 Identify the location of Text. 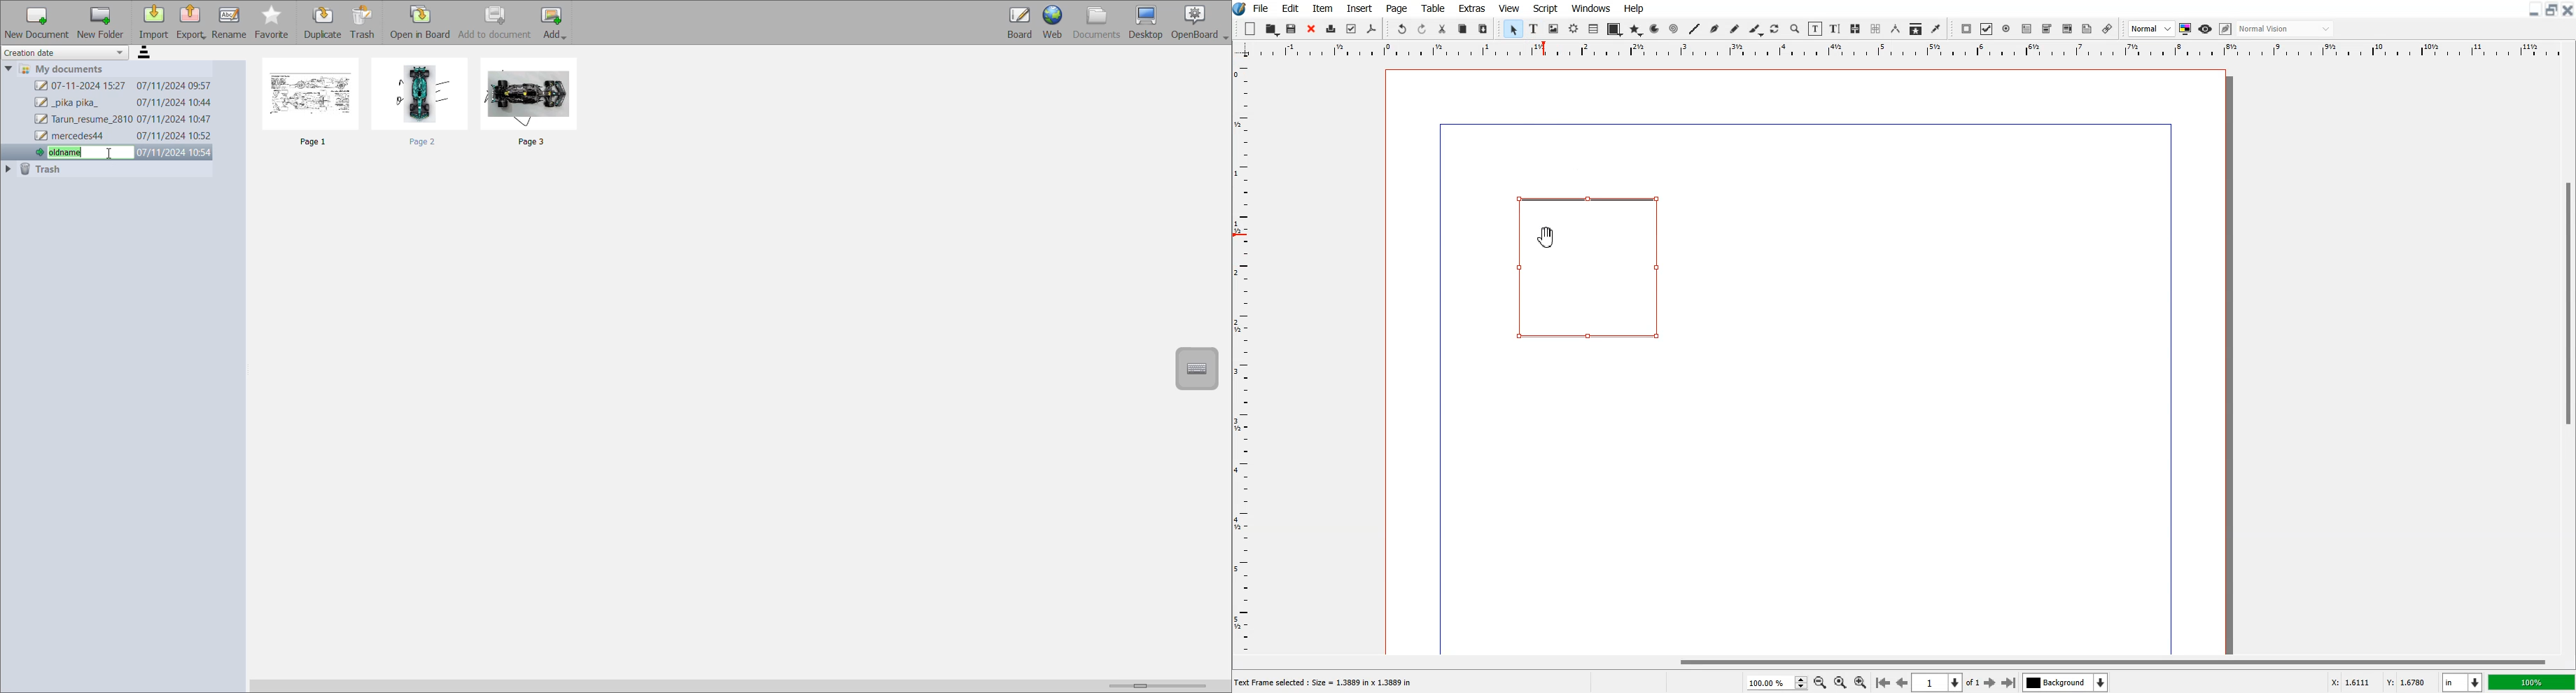
(1328, 683).